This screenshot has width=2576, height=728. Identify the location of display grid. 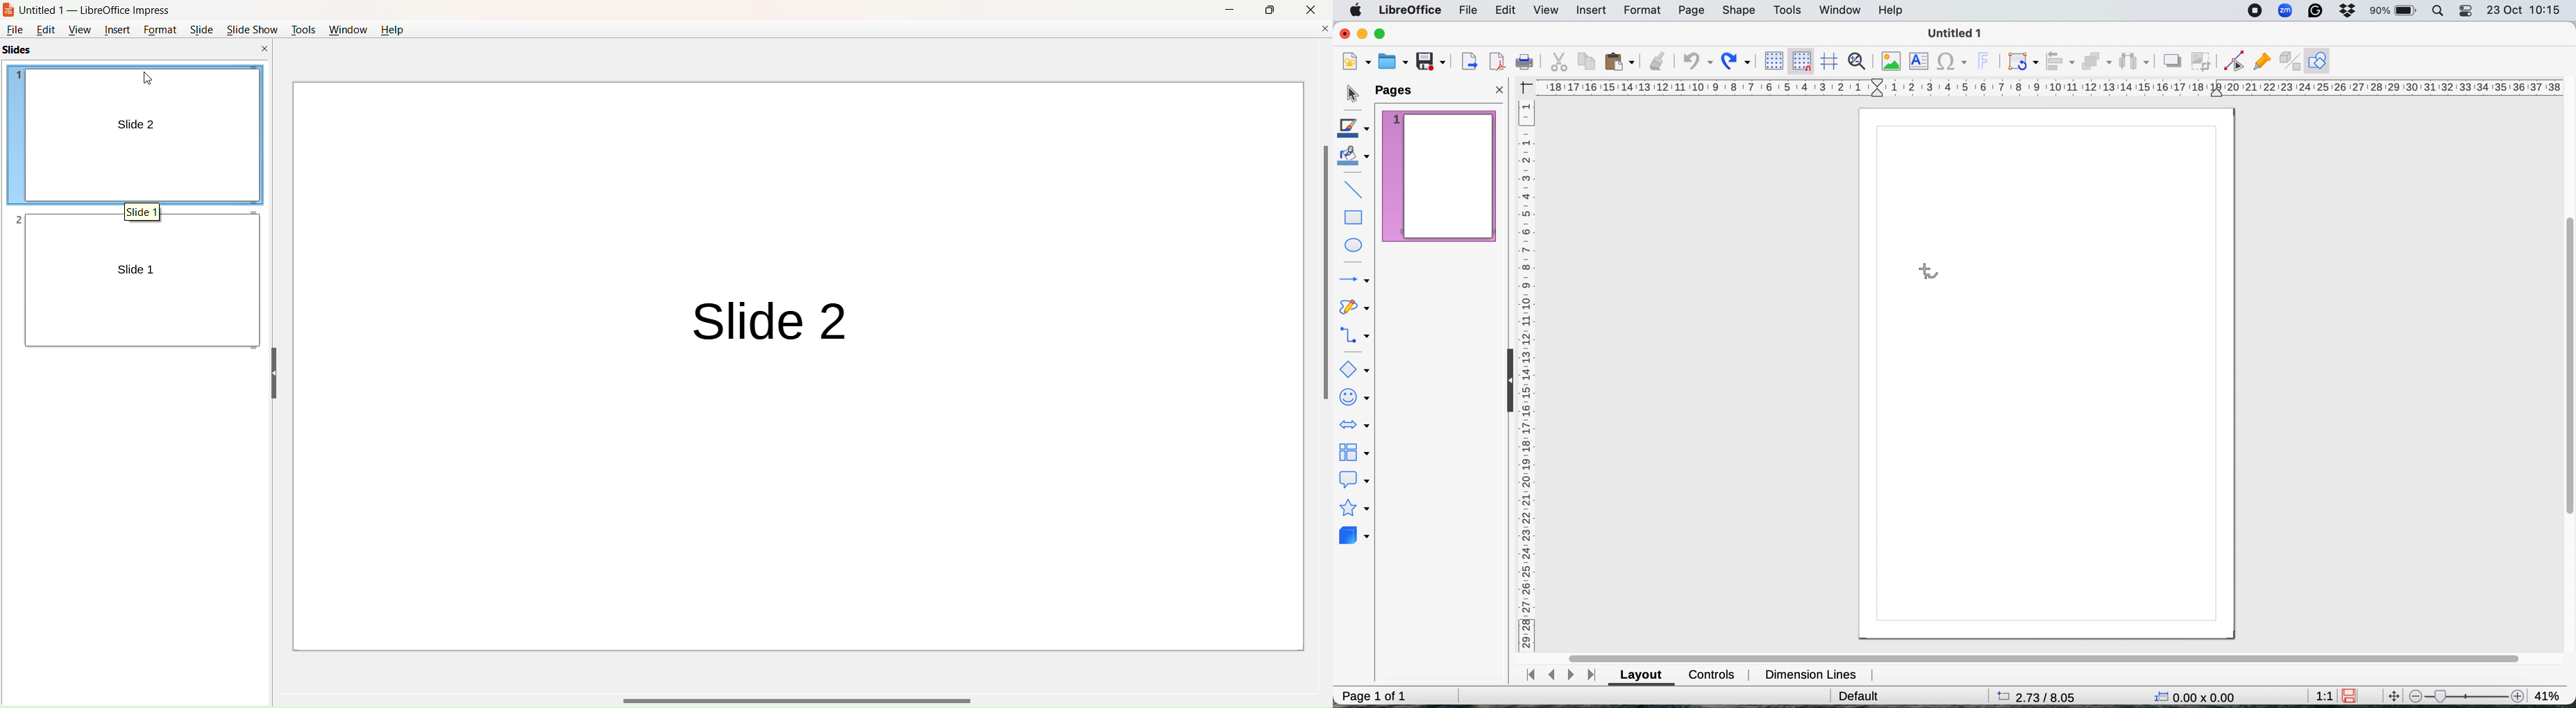
(1777, 60).